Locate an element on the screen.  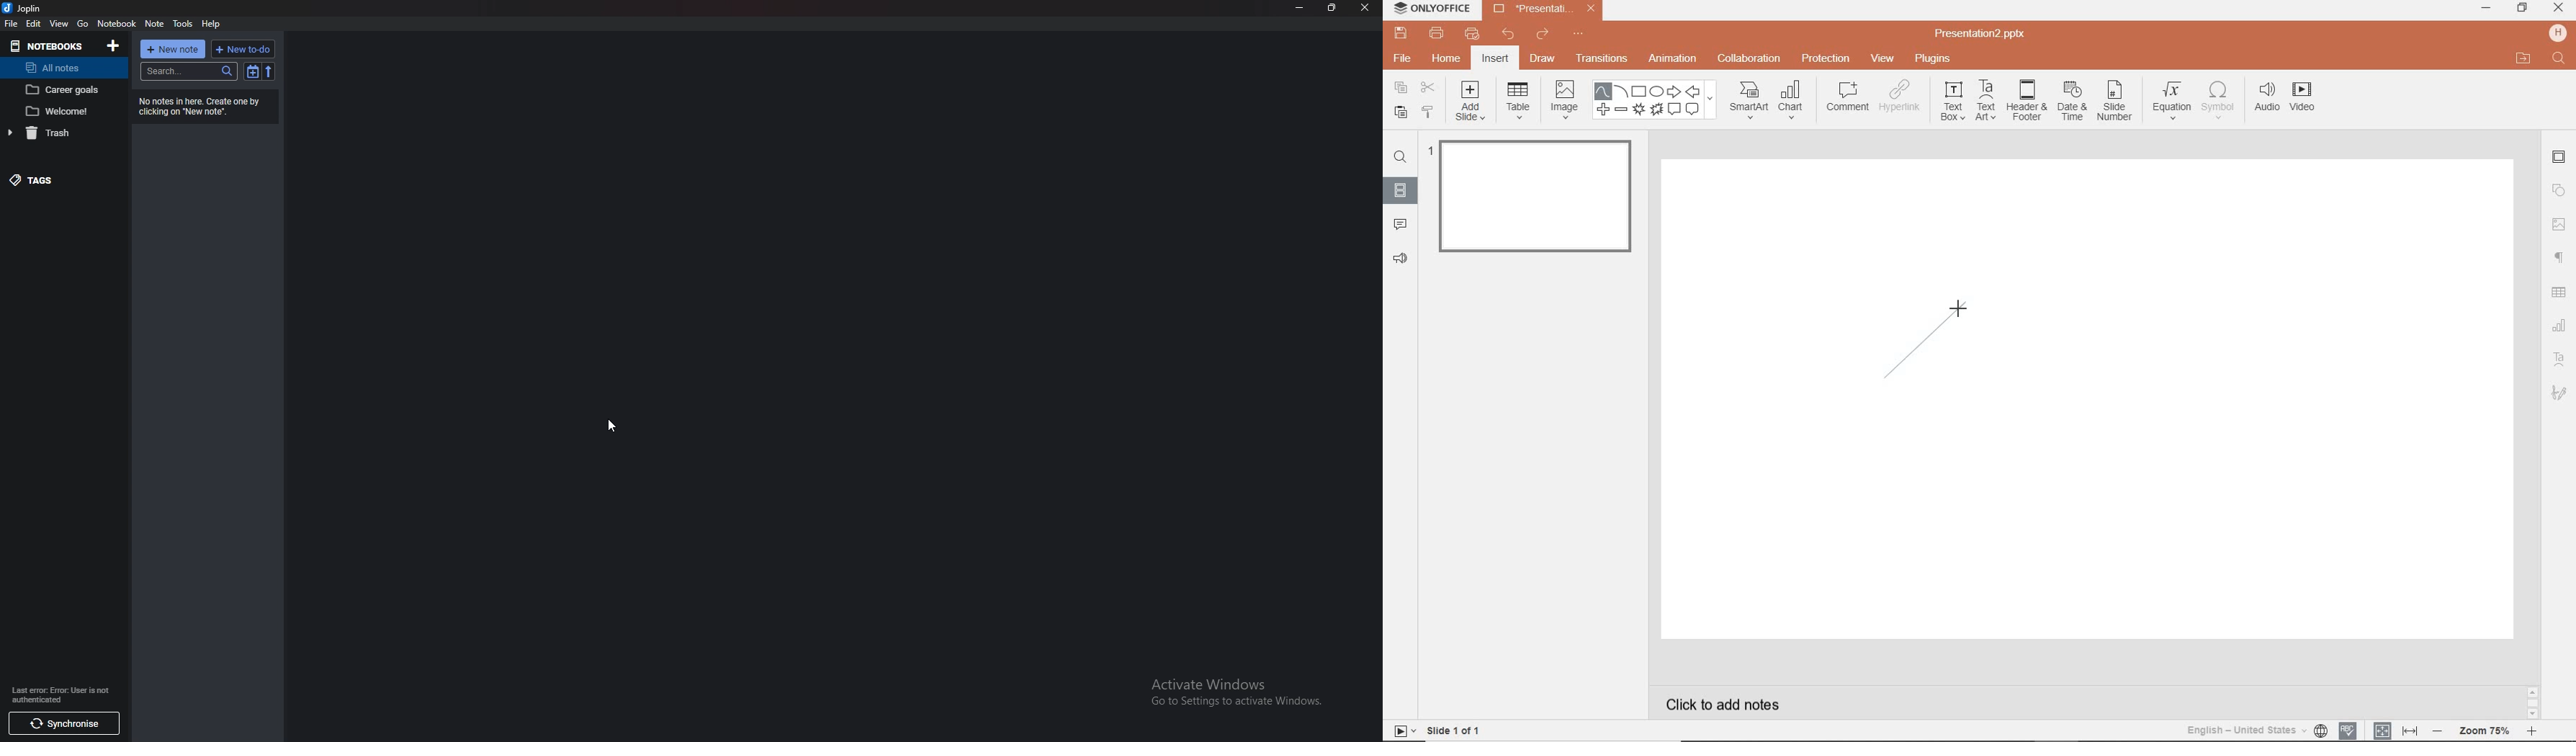
edit is located at coordinates (34, 24).